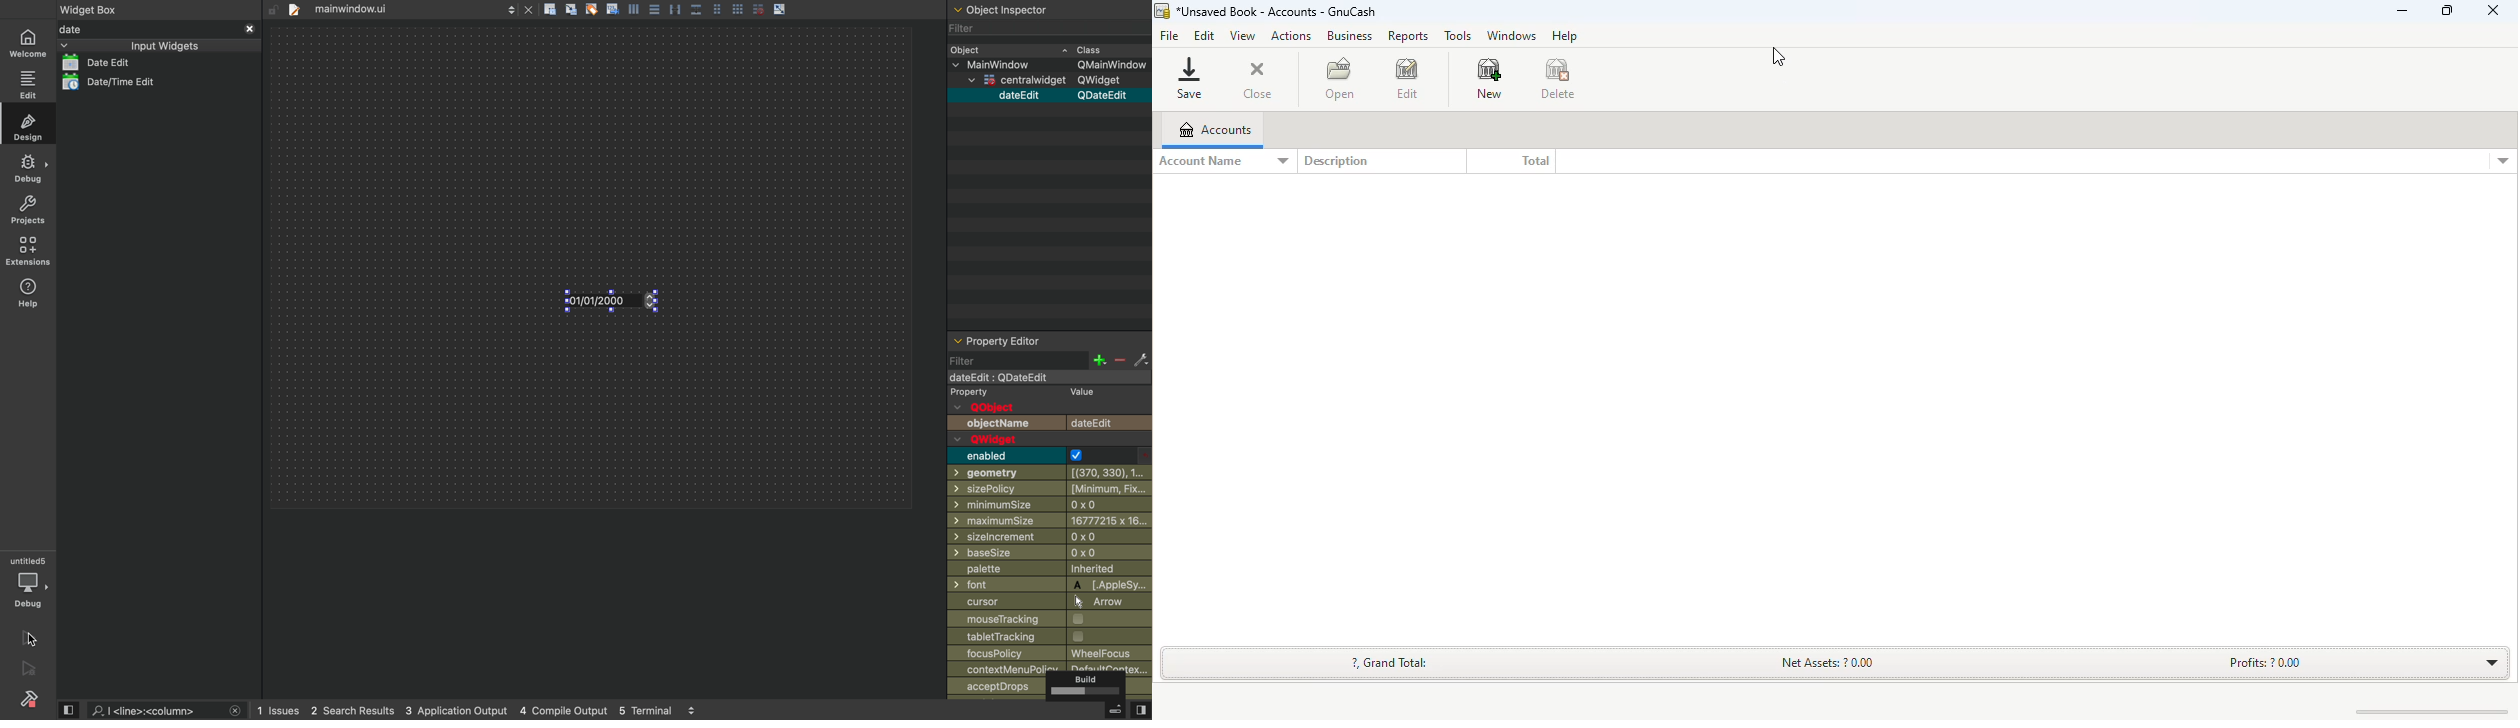 The image size is (2520, 728). Describe the element at coordinates (250, 29) in the screenshot. I see `close` at that location.